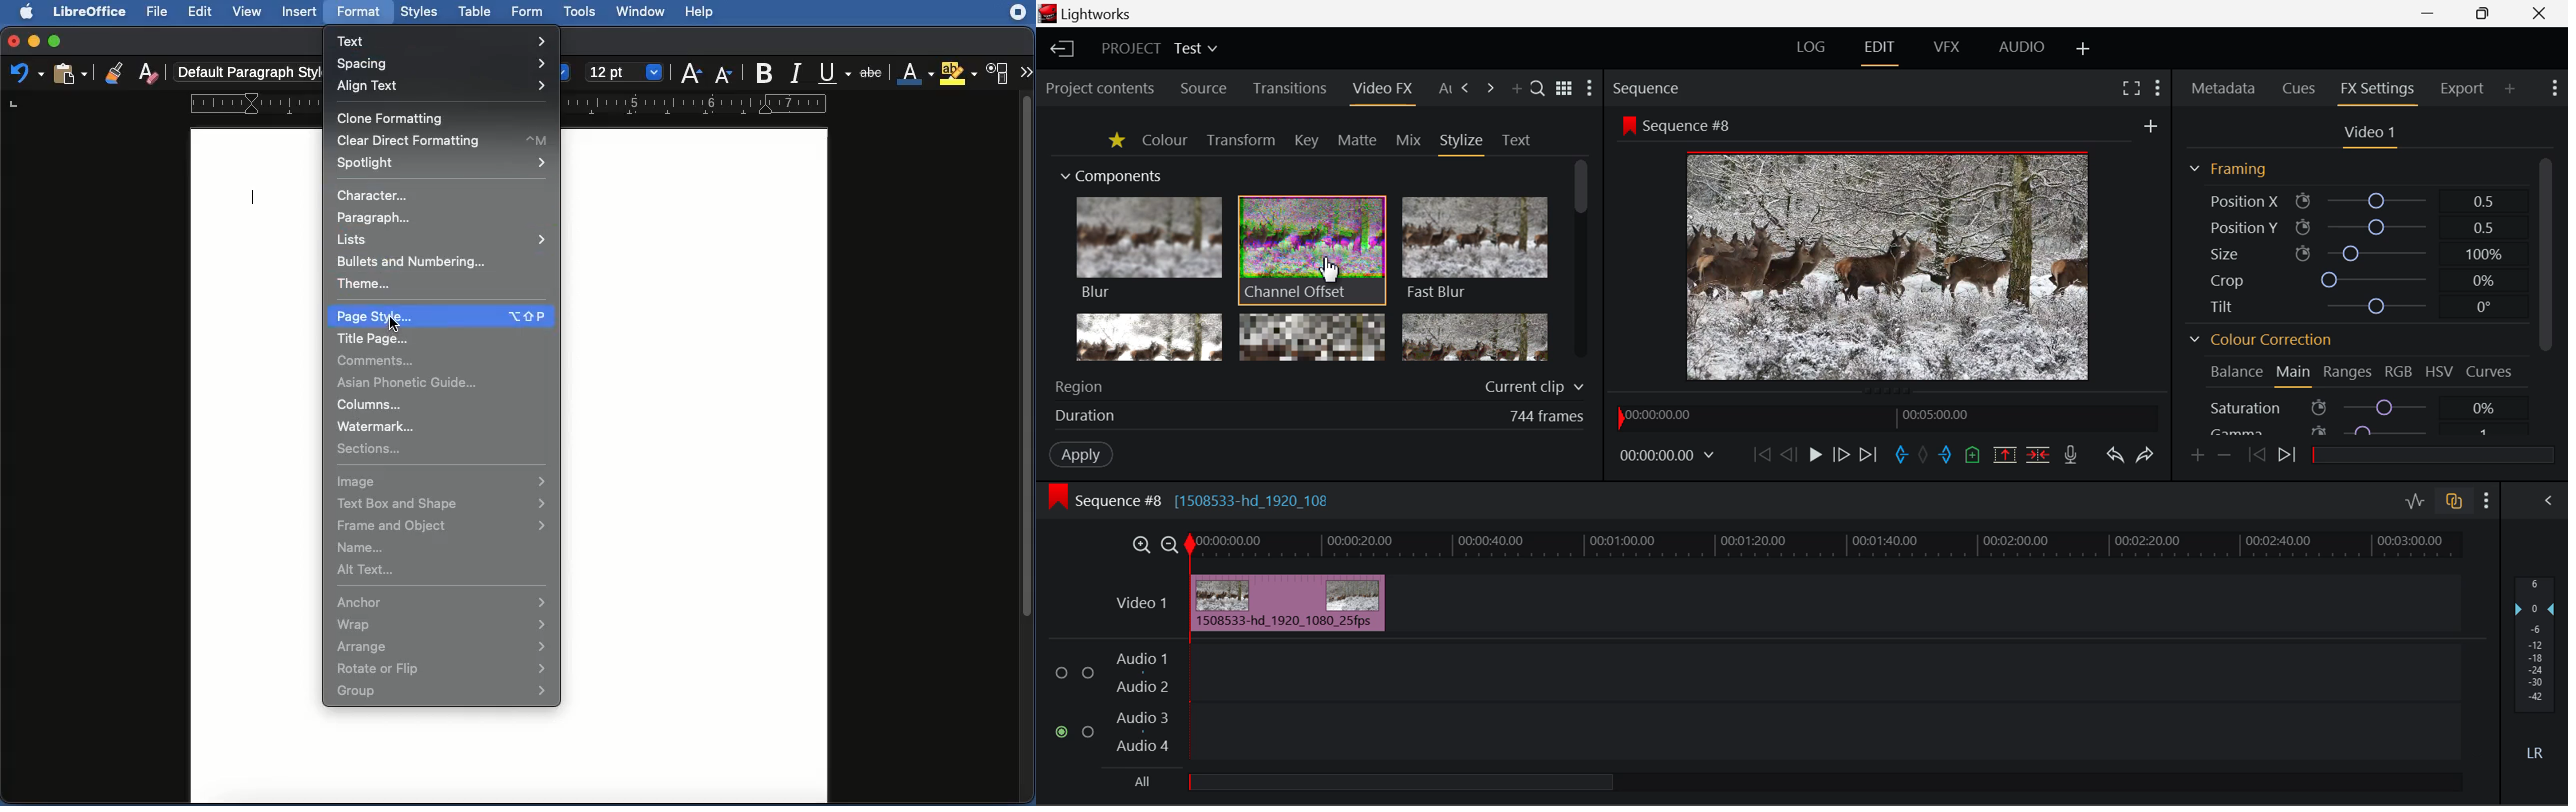 This screenshot has width=2576, height=812. What do you see at coordinates (441, 646) in the screenshot?
I see `Arrange` at bounding box center [441, 646].